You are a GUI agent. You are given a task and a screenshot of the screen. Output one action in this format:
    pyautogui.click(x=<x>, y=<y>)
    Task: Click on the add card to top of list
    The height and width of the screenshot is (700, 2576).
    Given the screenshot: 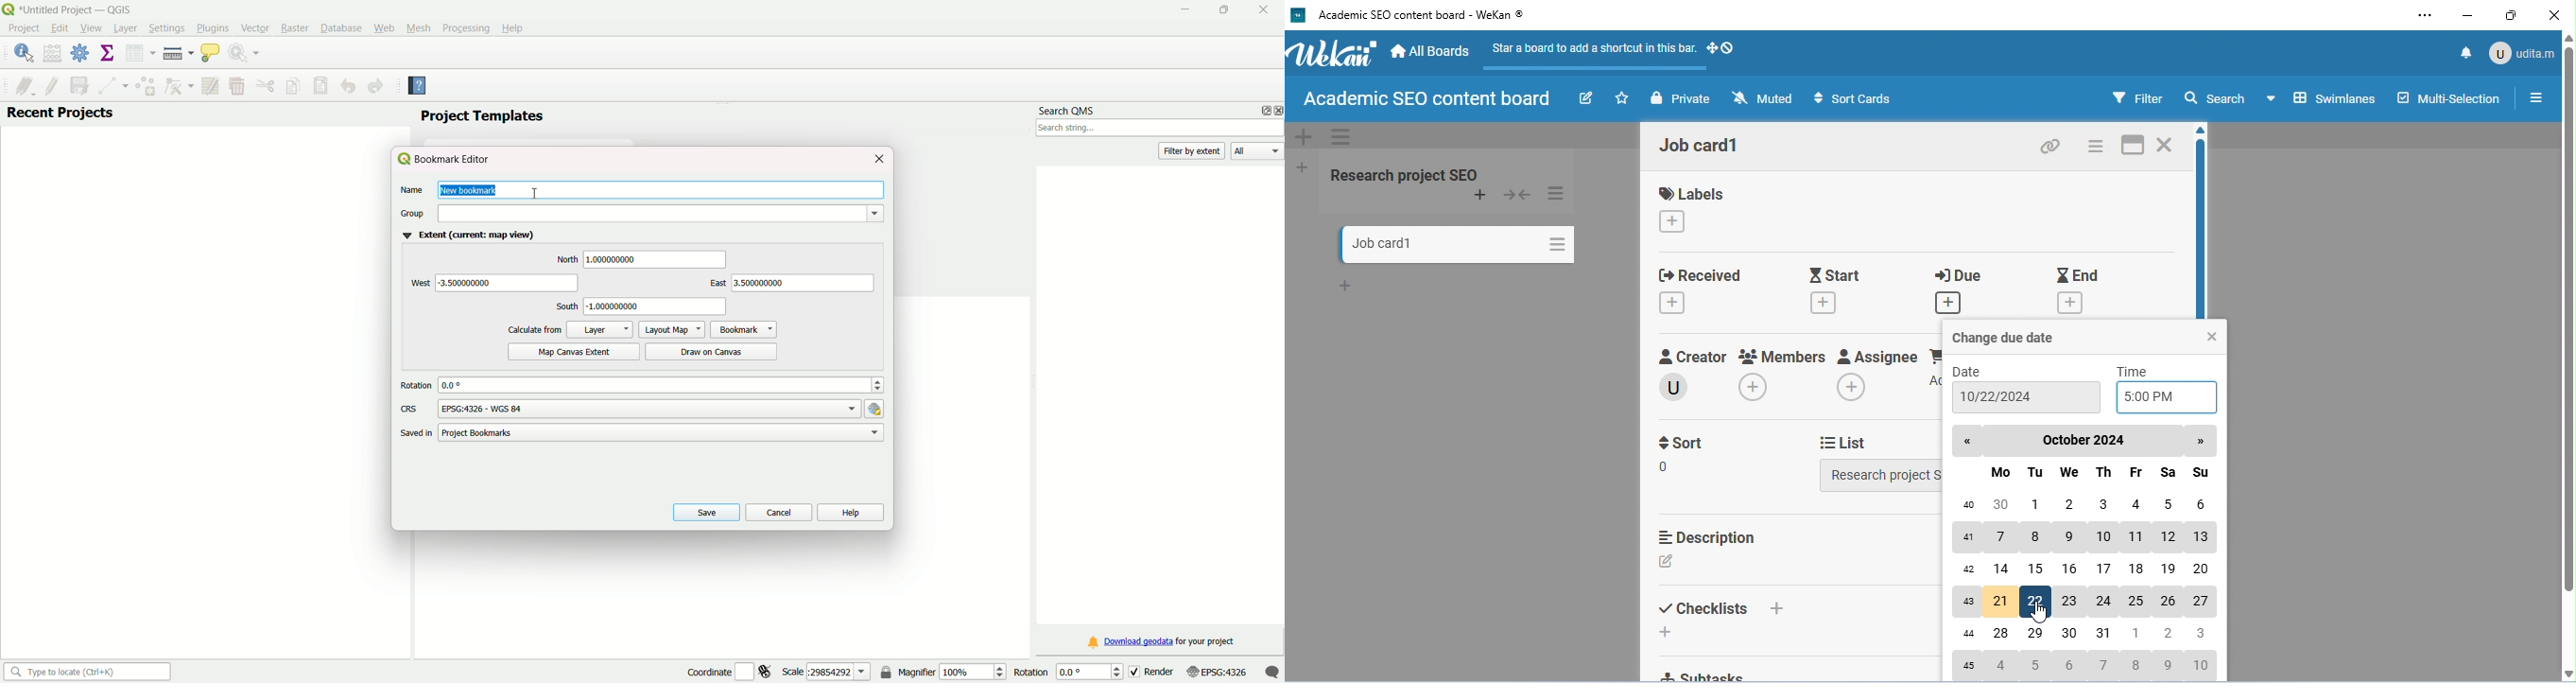 What is the action you would take?
    pyautogui.click(x=1483, y=196)
    